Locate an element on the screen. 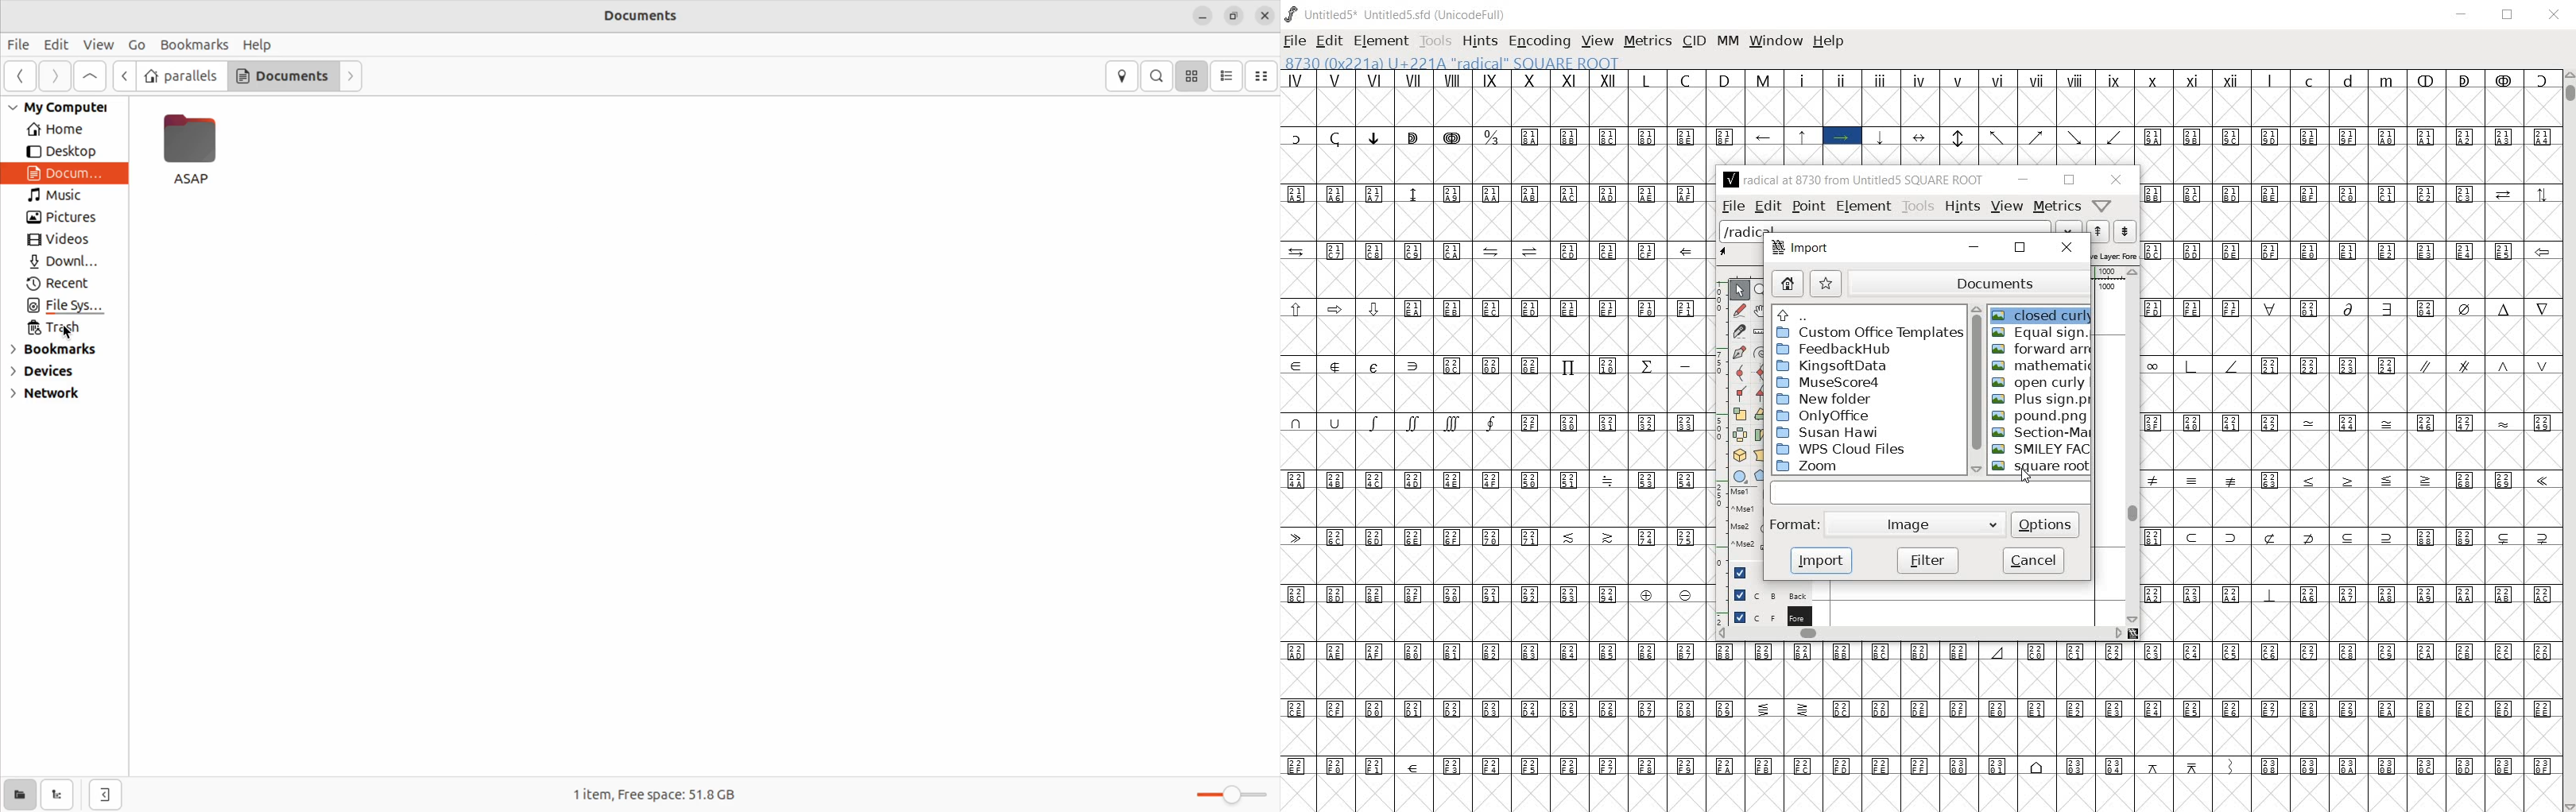 This screenshot has width=2576, height=812. add a curve point always either horizontal or vertical is located at coordinates (1740, 372).